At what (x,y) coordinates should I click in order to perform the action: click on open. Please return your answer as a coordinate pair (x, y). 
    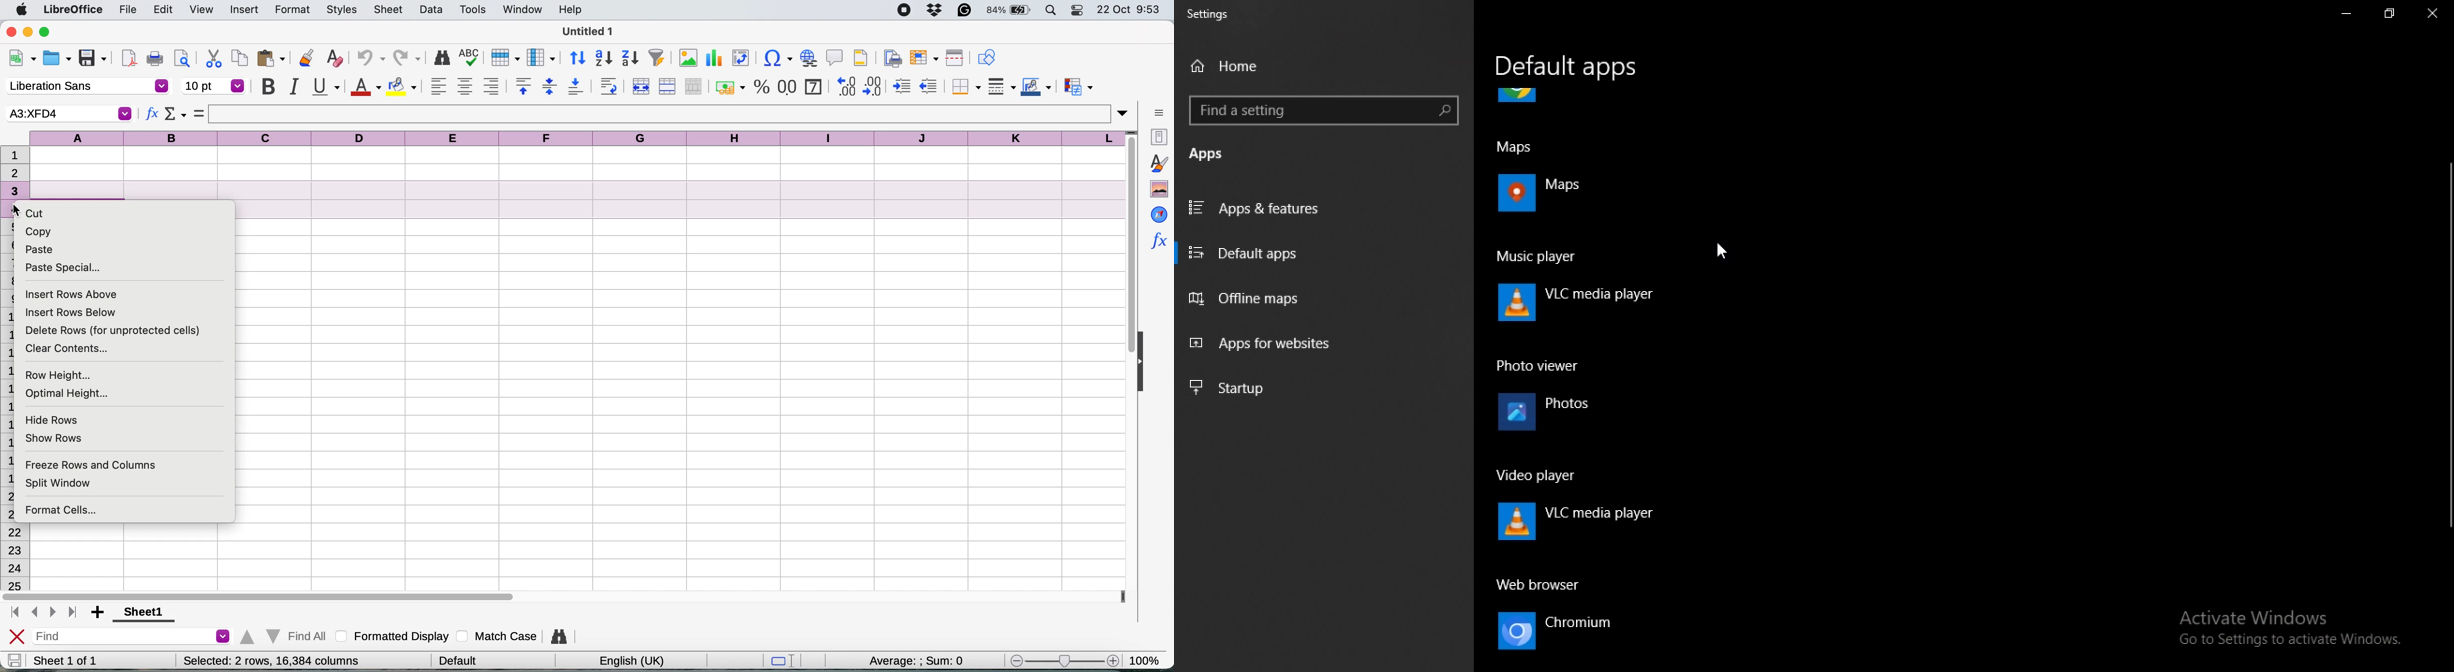
    Looking at the image, I should click on (57, 60).